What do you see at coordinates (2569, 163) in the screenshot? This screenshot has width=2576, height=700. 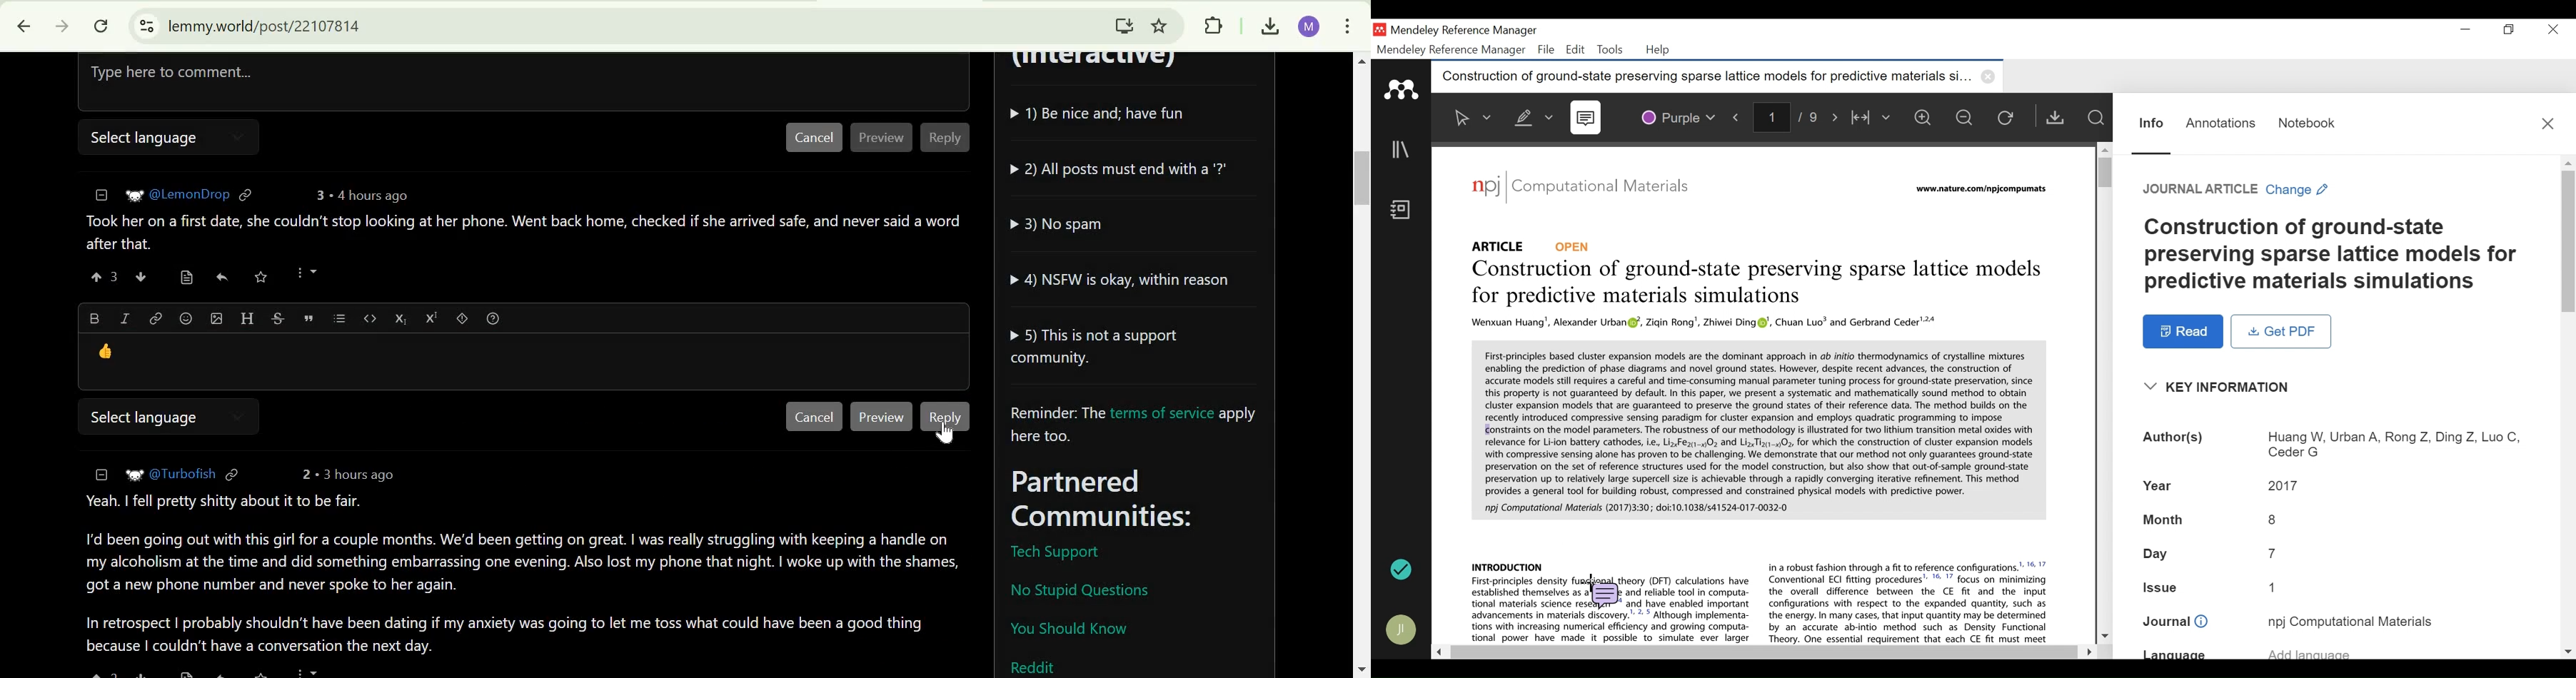 I see `Scroll up` at bounding box center [2569, 163].